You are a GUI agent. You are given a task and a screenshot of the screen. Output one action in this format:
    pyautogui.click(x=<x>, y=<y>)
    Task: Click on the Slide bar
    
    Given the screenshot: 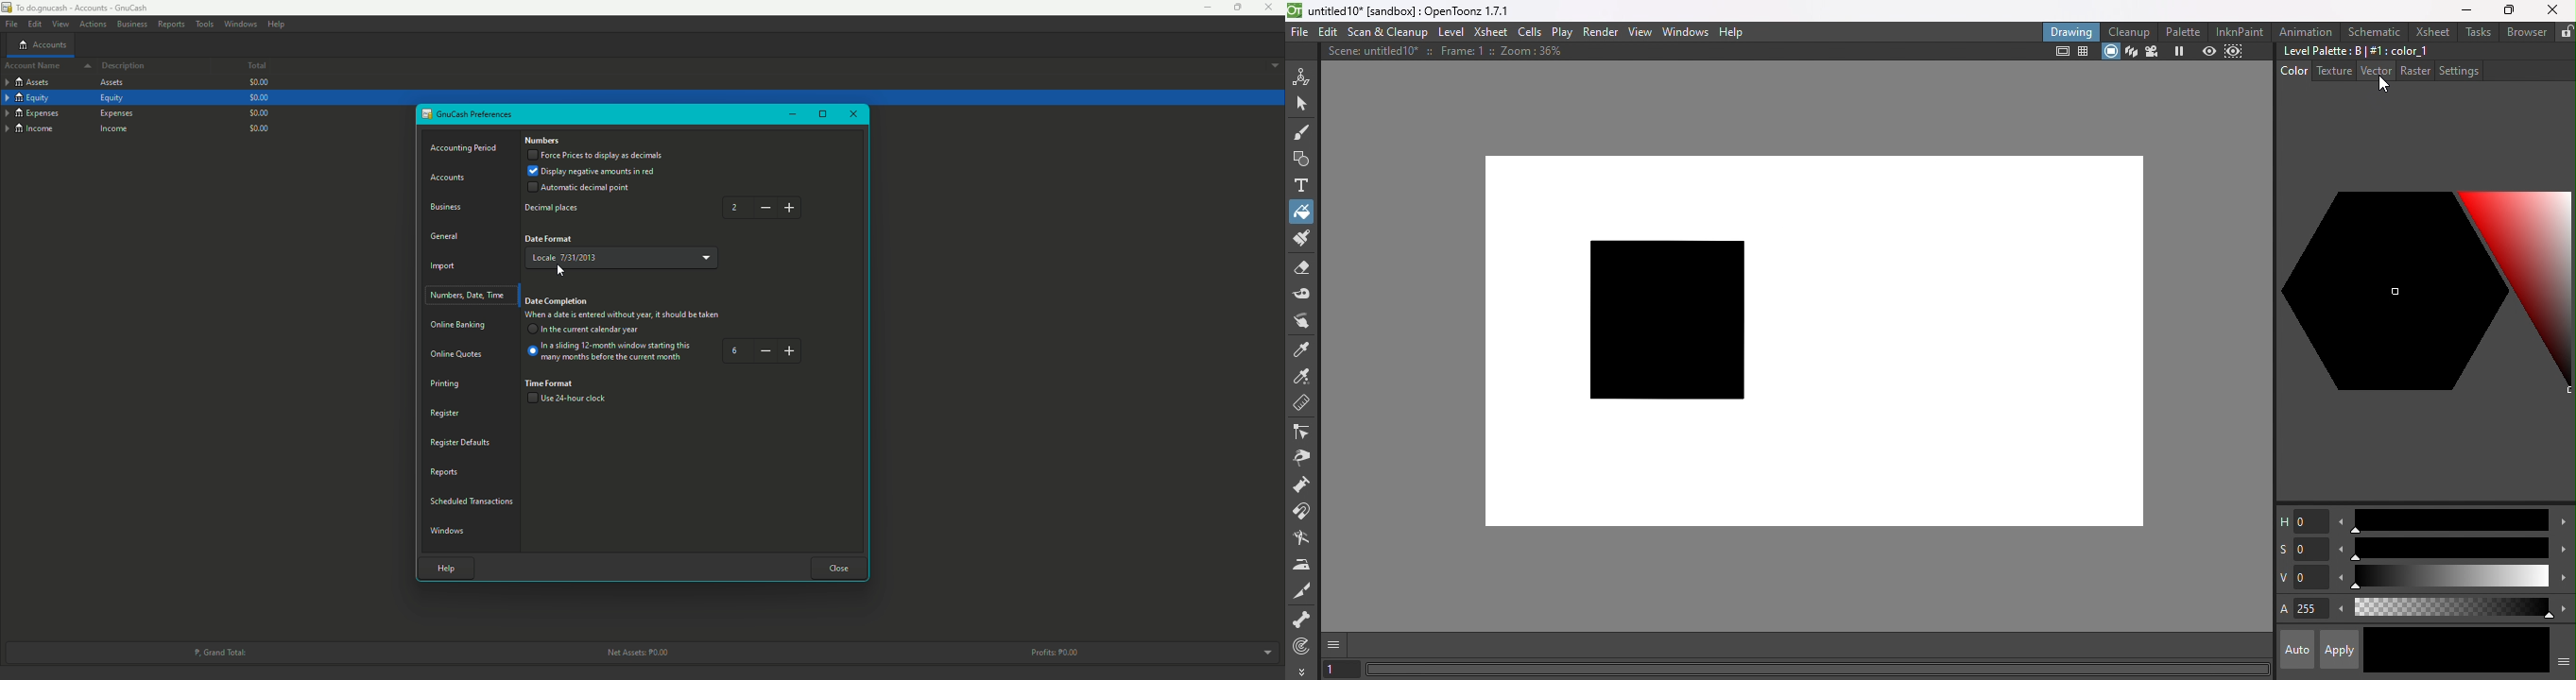 What is the action you would take?
    pyautogui.click(x=2449, y=549)
    